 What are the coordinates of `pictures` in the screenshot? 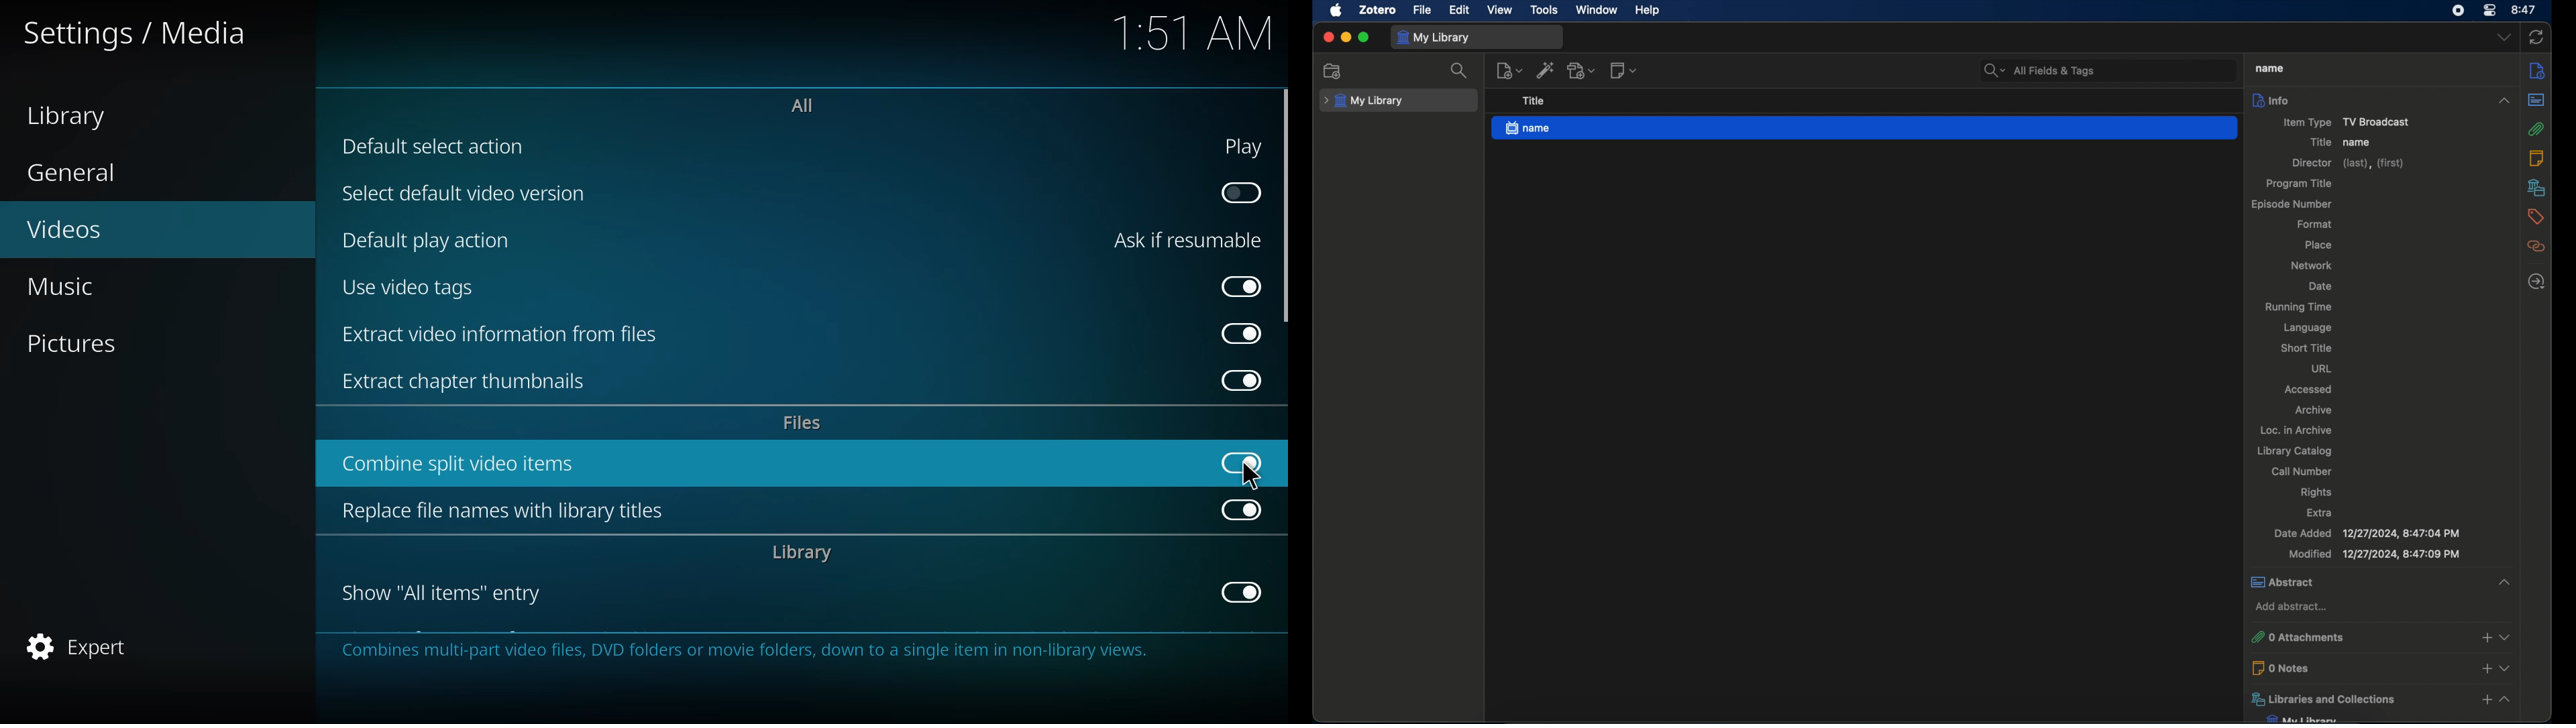 It's located at (80, 345).